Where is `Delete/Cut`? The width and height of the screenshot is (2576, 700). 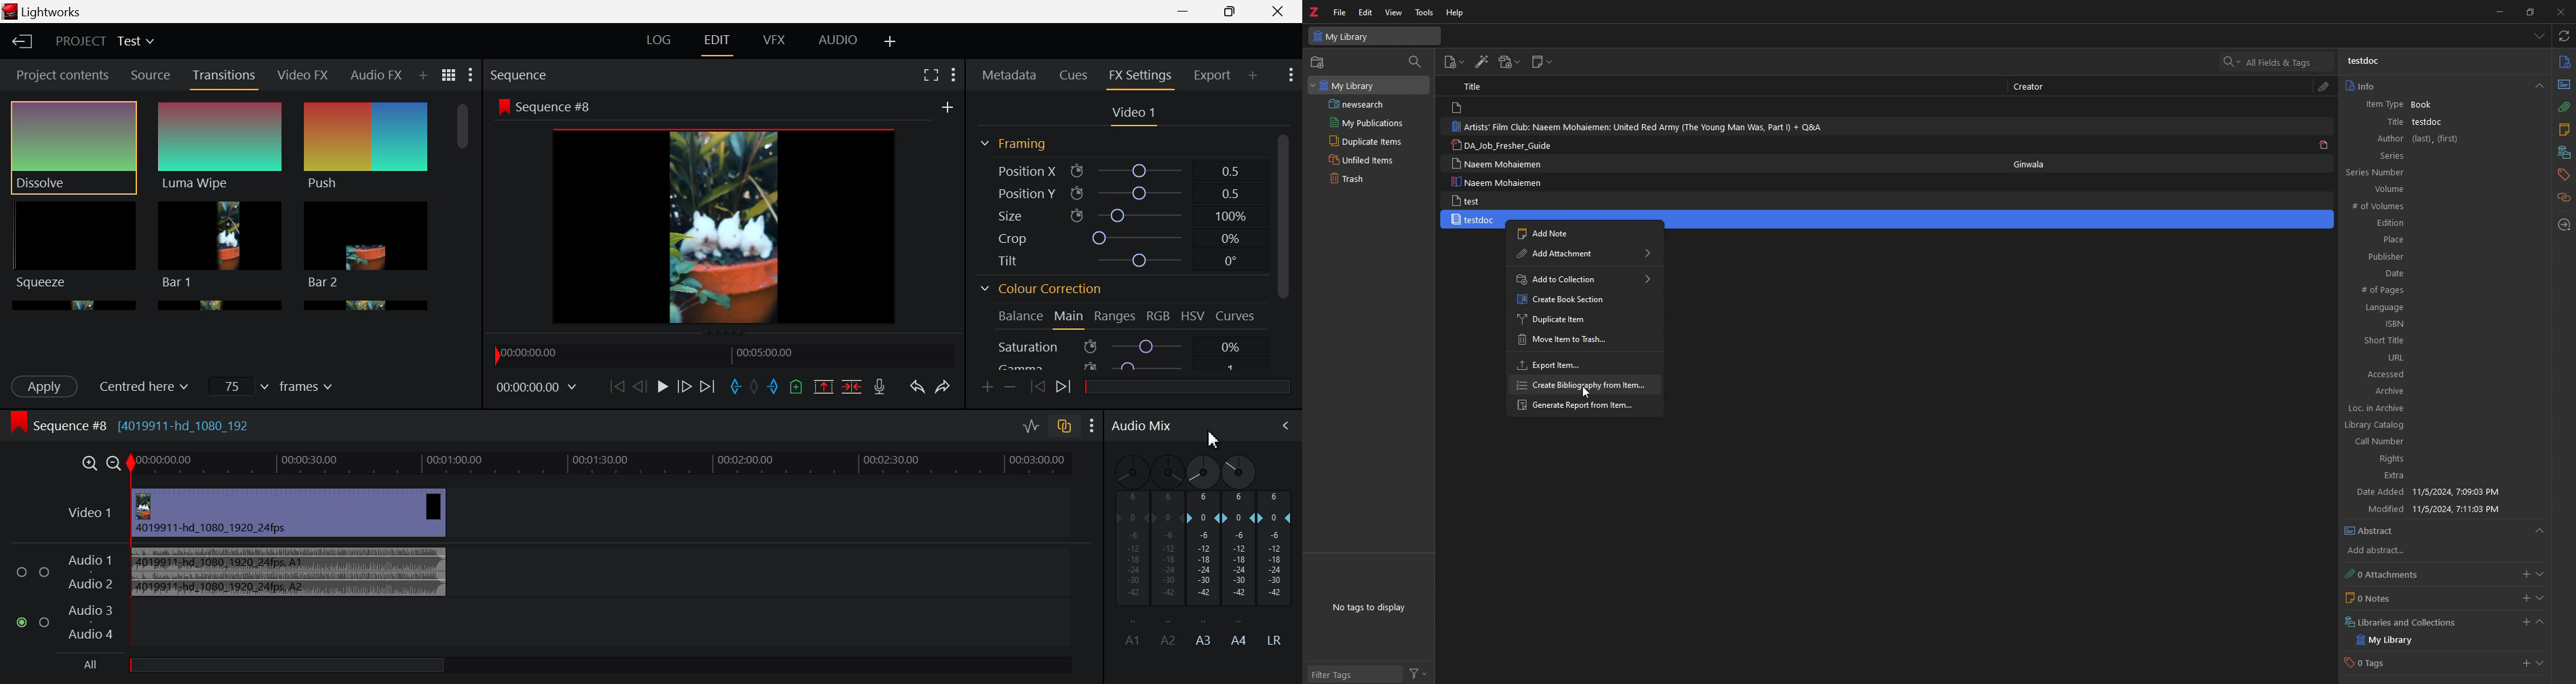
Delete/Cut is located at coordinates (854, 386).